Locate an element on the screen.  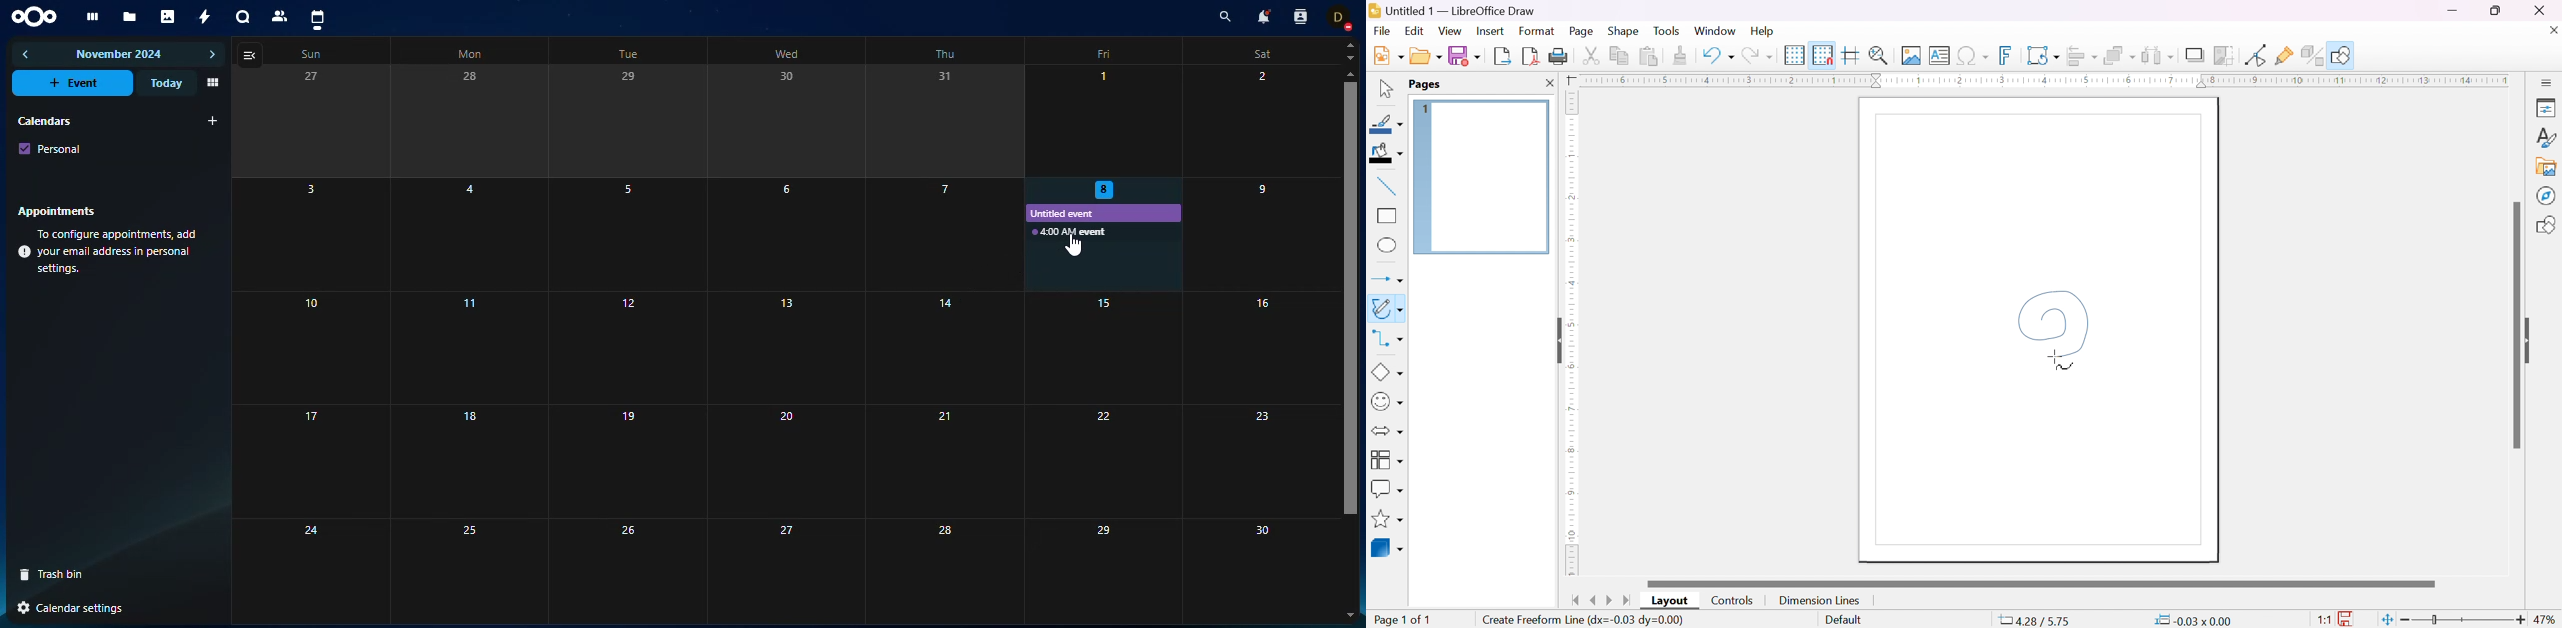
dimension lines is located at coordinates (1818, 601).